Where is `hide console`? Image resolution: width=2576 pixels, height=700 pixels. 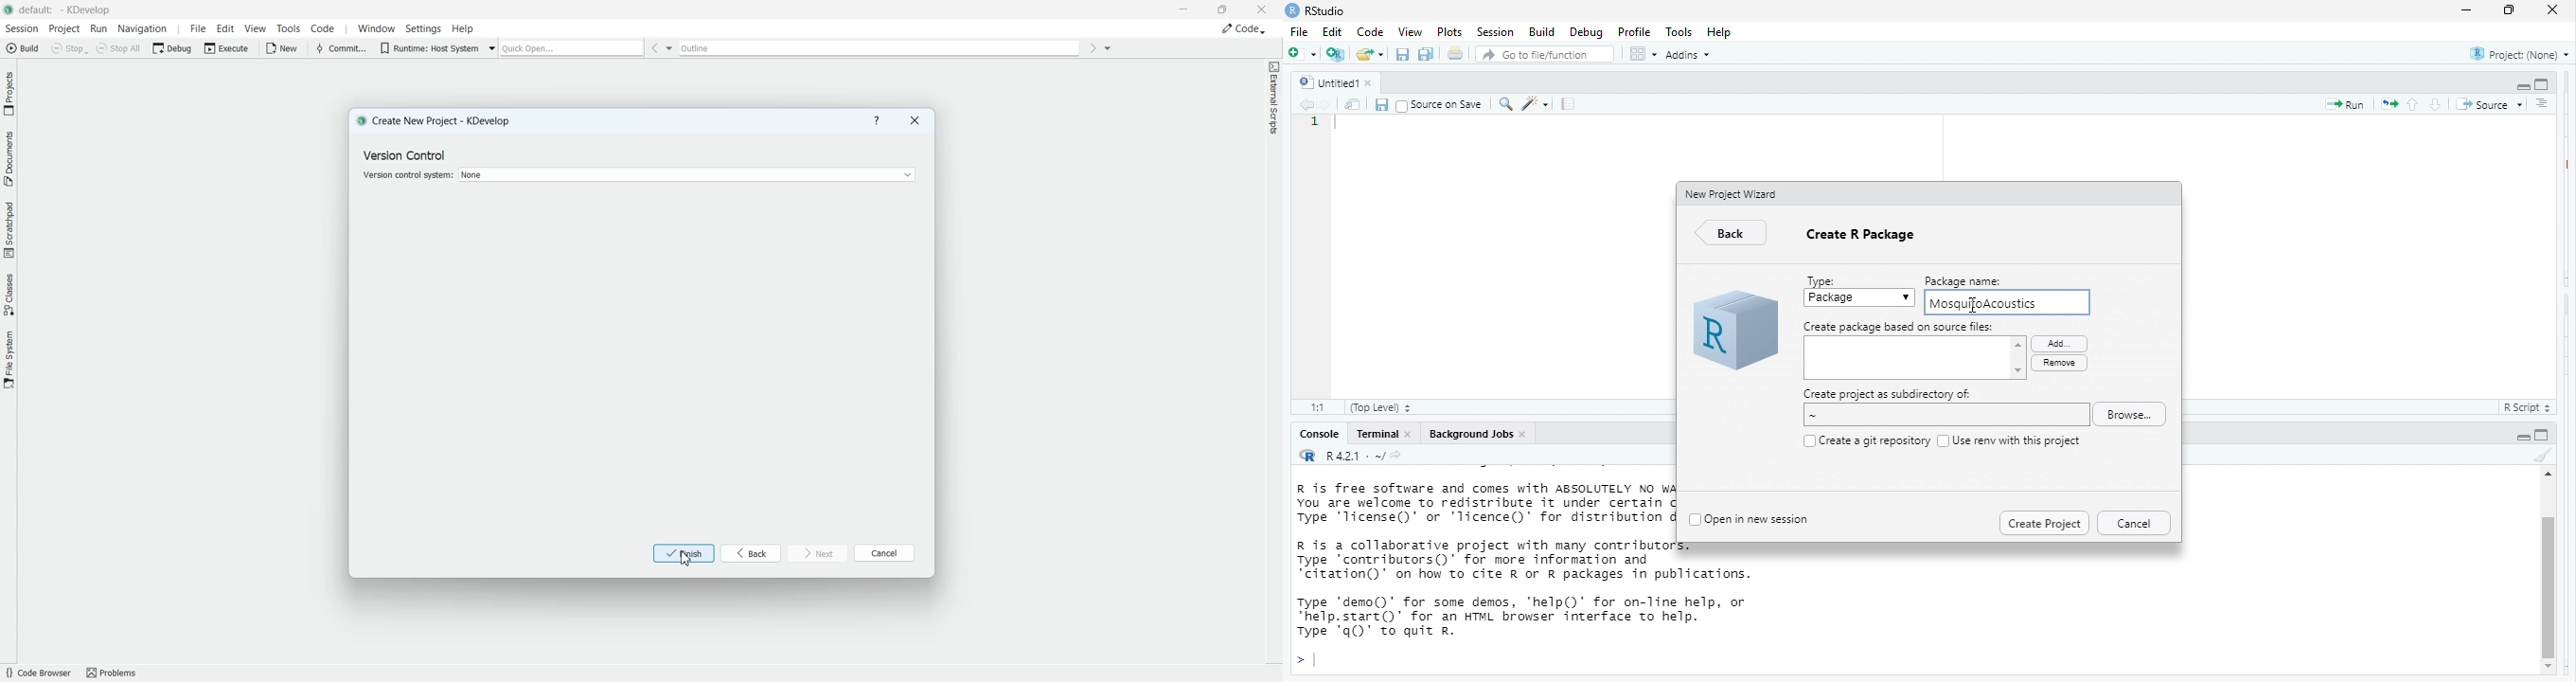 hide console is located at coordinates (2544, 435).